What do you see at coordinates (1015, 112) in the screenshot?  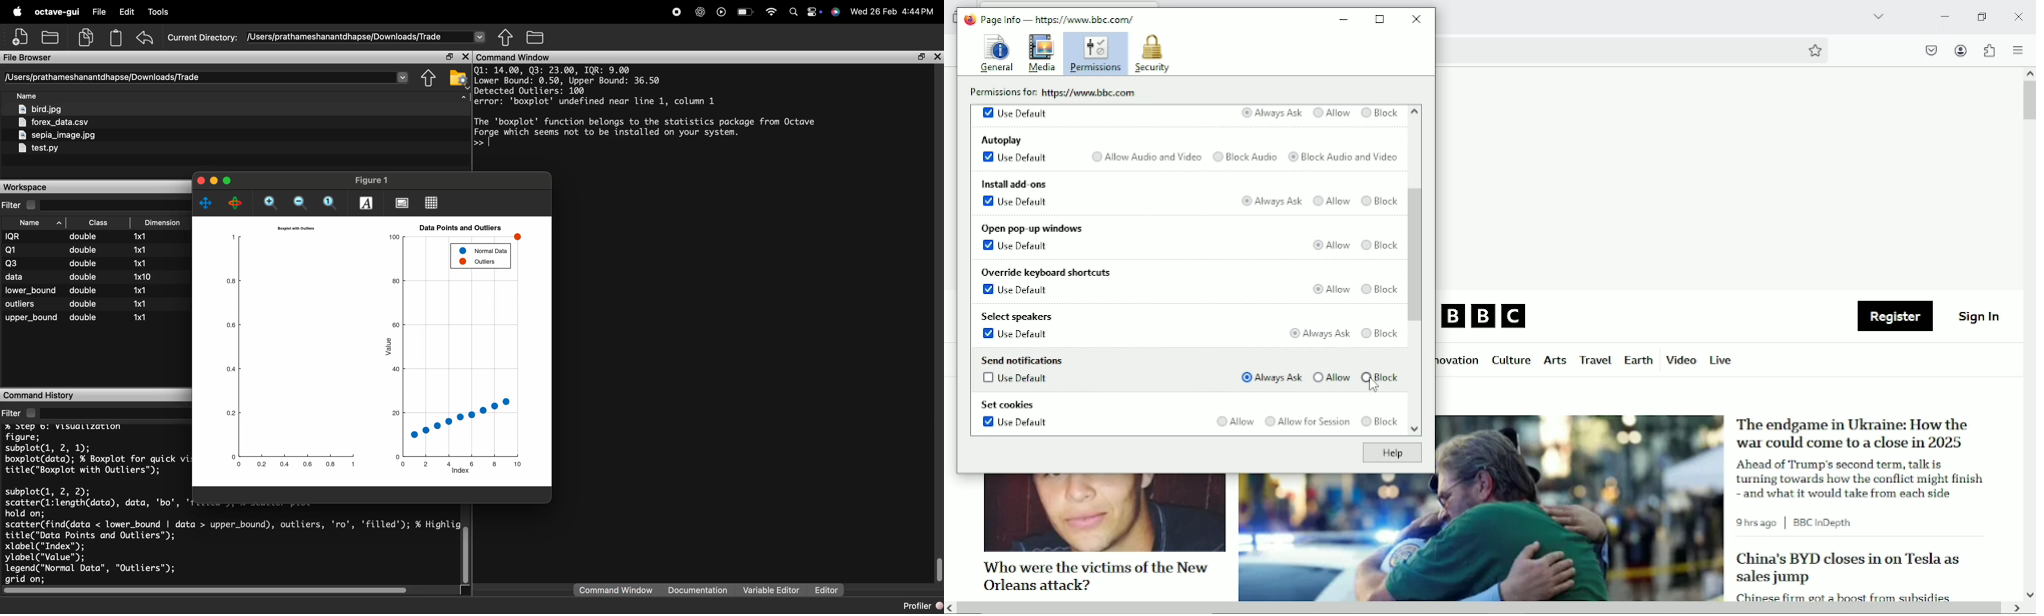 I see `Use default` at bounding box center [1015, 112].